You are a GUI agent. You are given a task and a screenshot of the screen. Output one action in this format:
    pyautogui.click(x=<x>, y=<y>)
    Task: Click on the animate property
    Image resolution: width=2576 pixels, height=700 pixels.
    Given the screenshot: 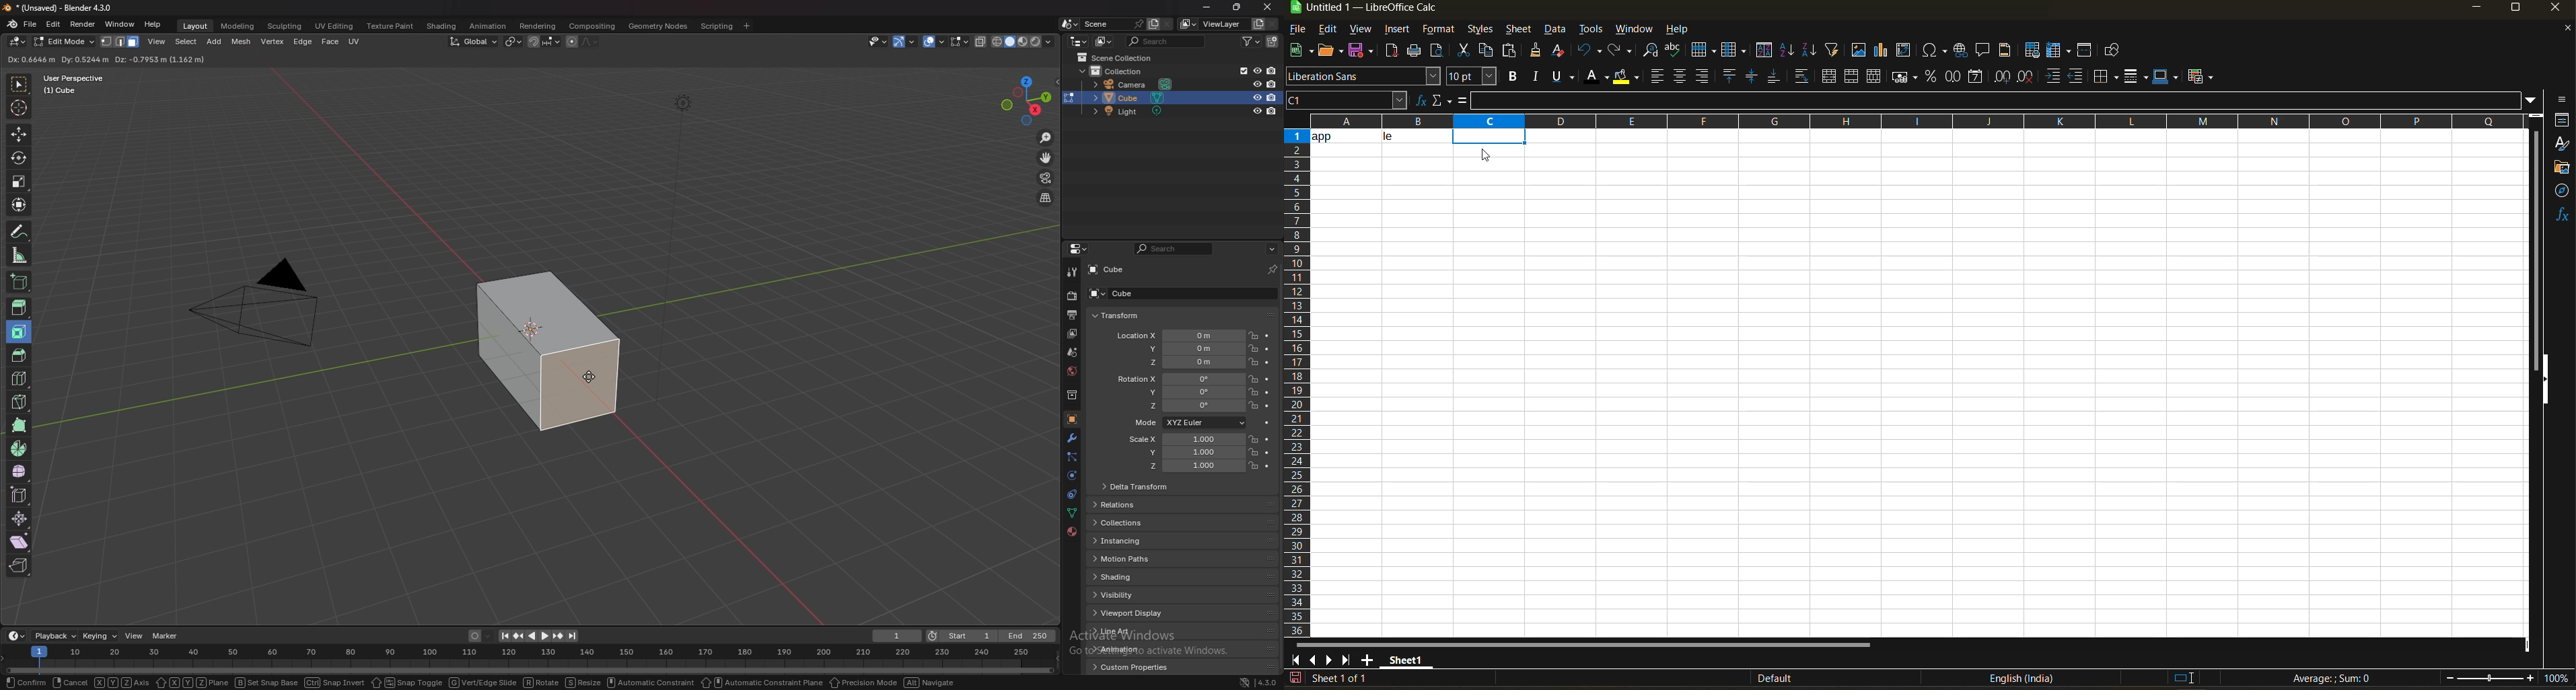 What is the action you would take?
    pyautogui.click(x=1268, y=348)
    